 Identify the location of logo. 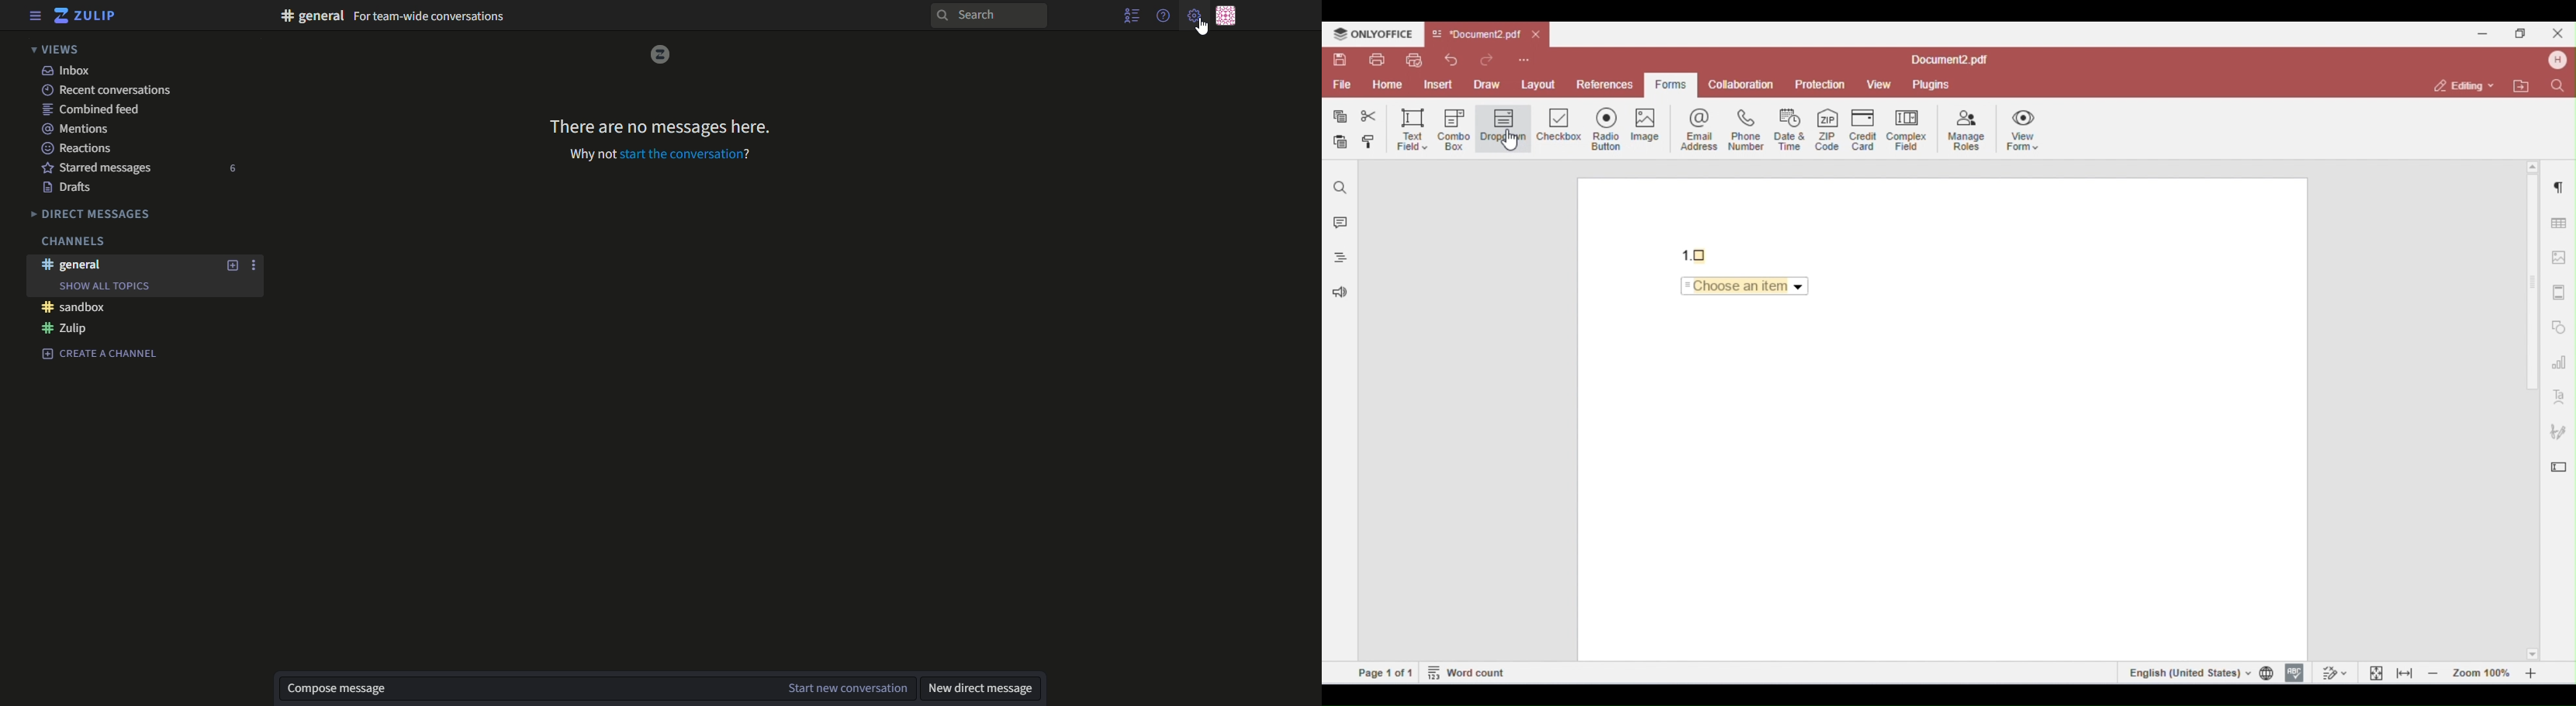
(659, 54).